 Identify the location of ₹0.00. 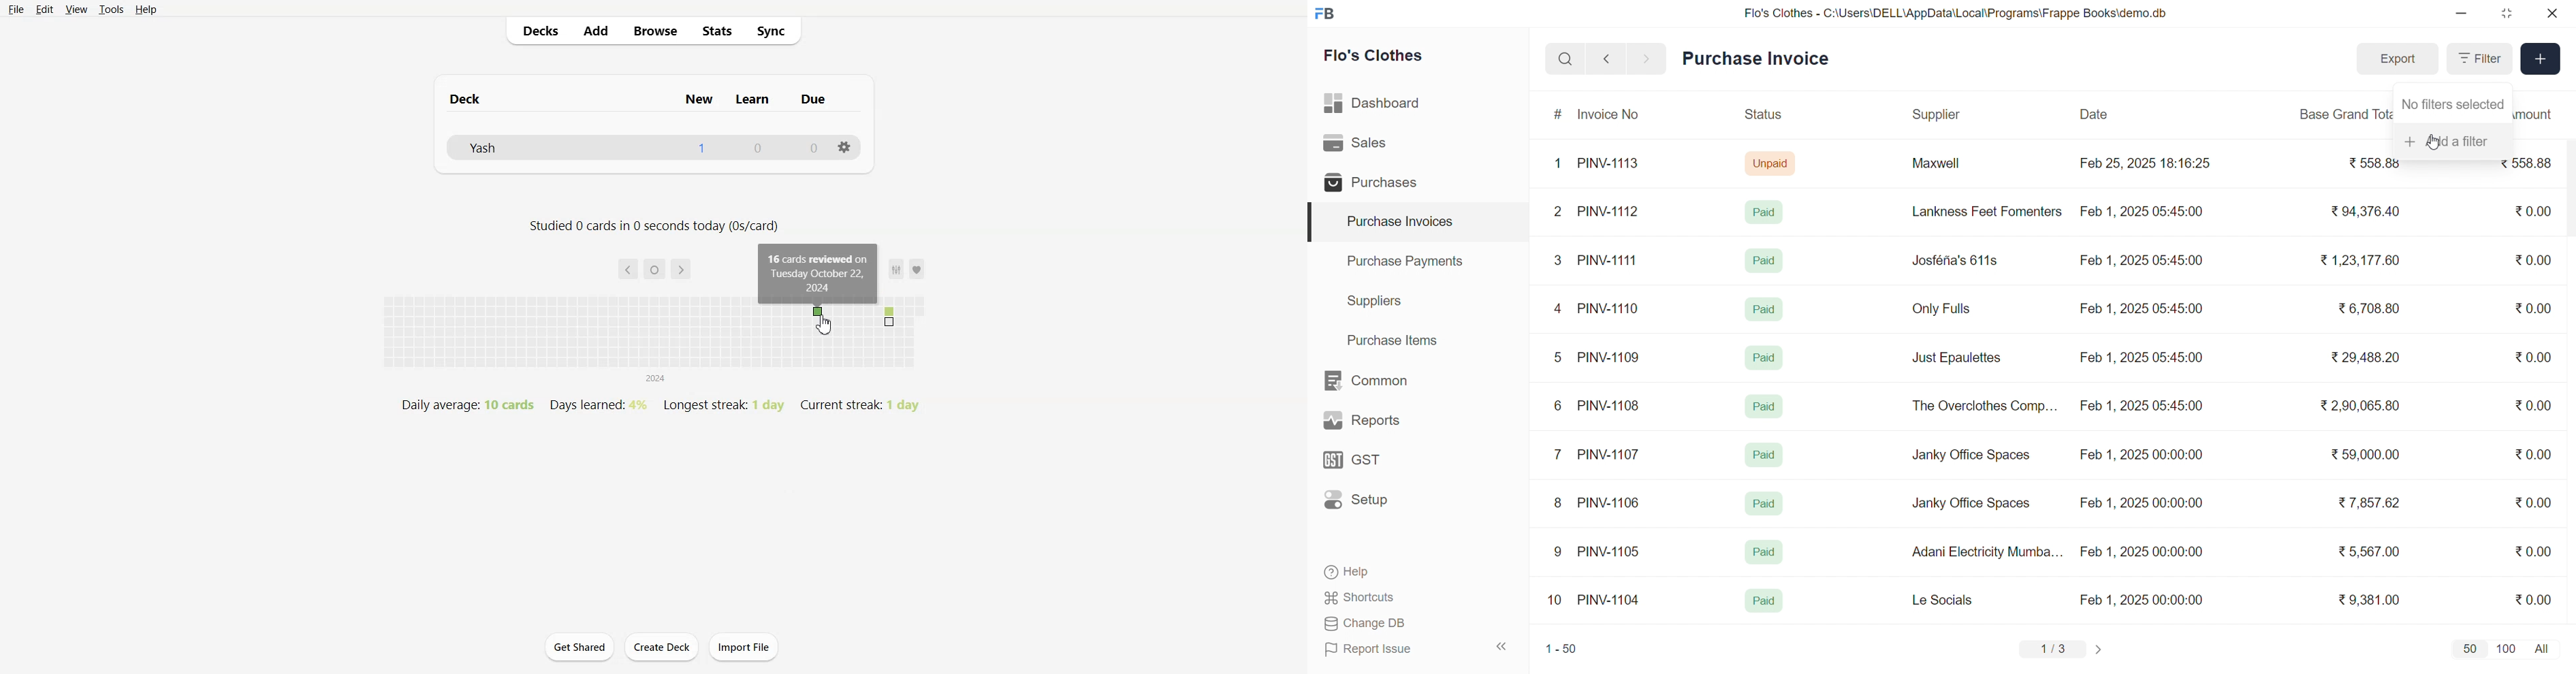
(2533, 407).